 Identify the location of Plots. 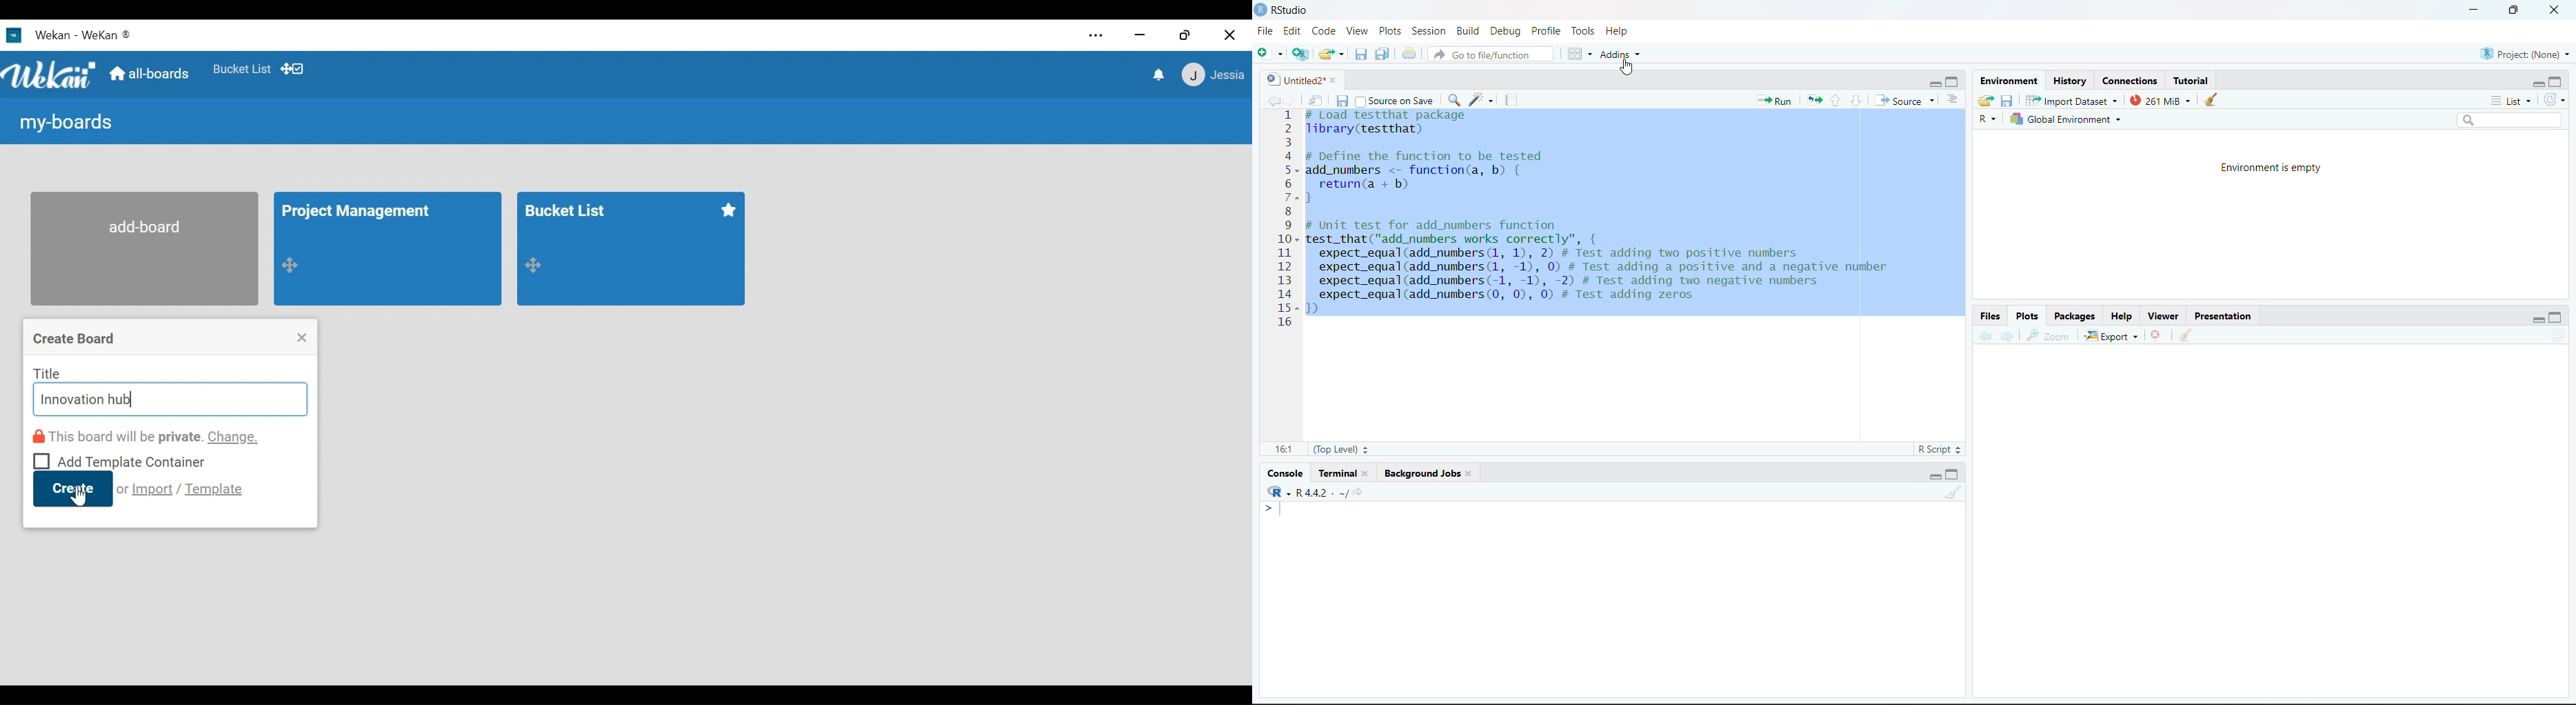
(2026, 316).